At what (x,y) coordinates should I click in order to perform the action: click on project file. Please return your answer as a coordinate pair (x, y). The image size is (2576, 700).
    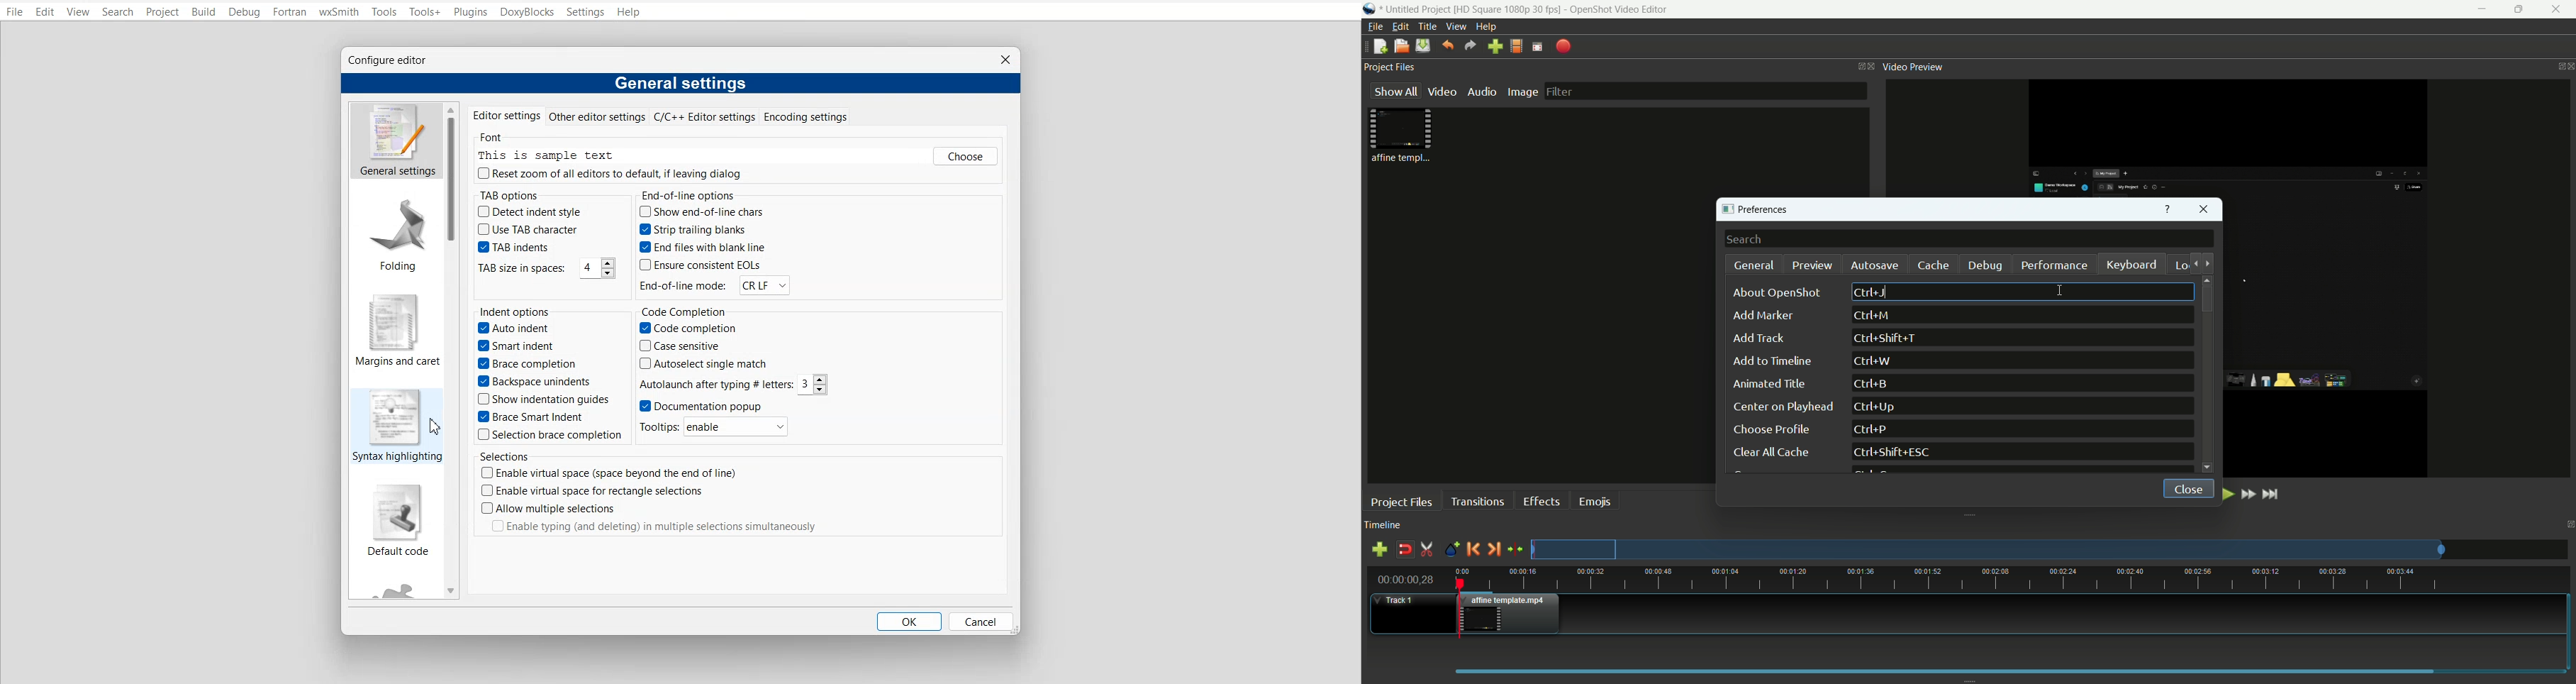
    Looking at the image, I should click on (1403, 136).